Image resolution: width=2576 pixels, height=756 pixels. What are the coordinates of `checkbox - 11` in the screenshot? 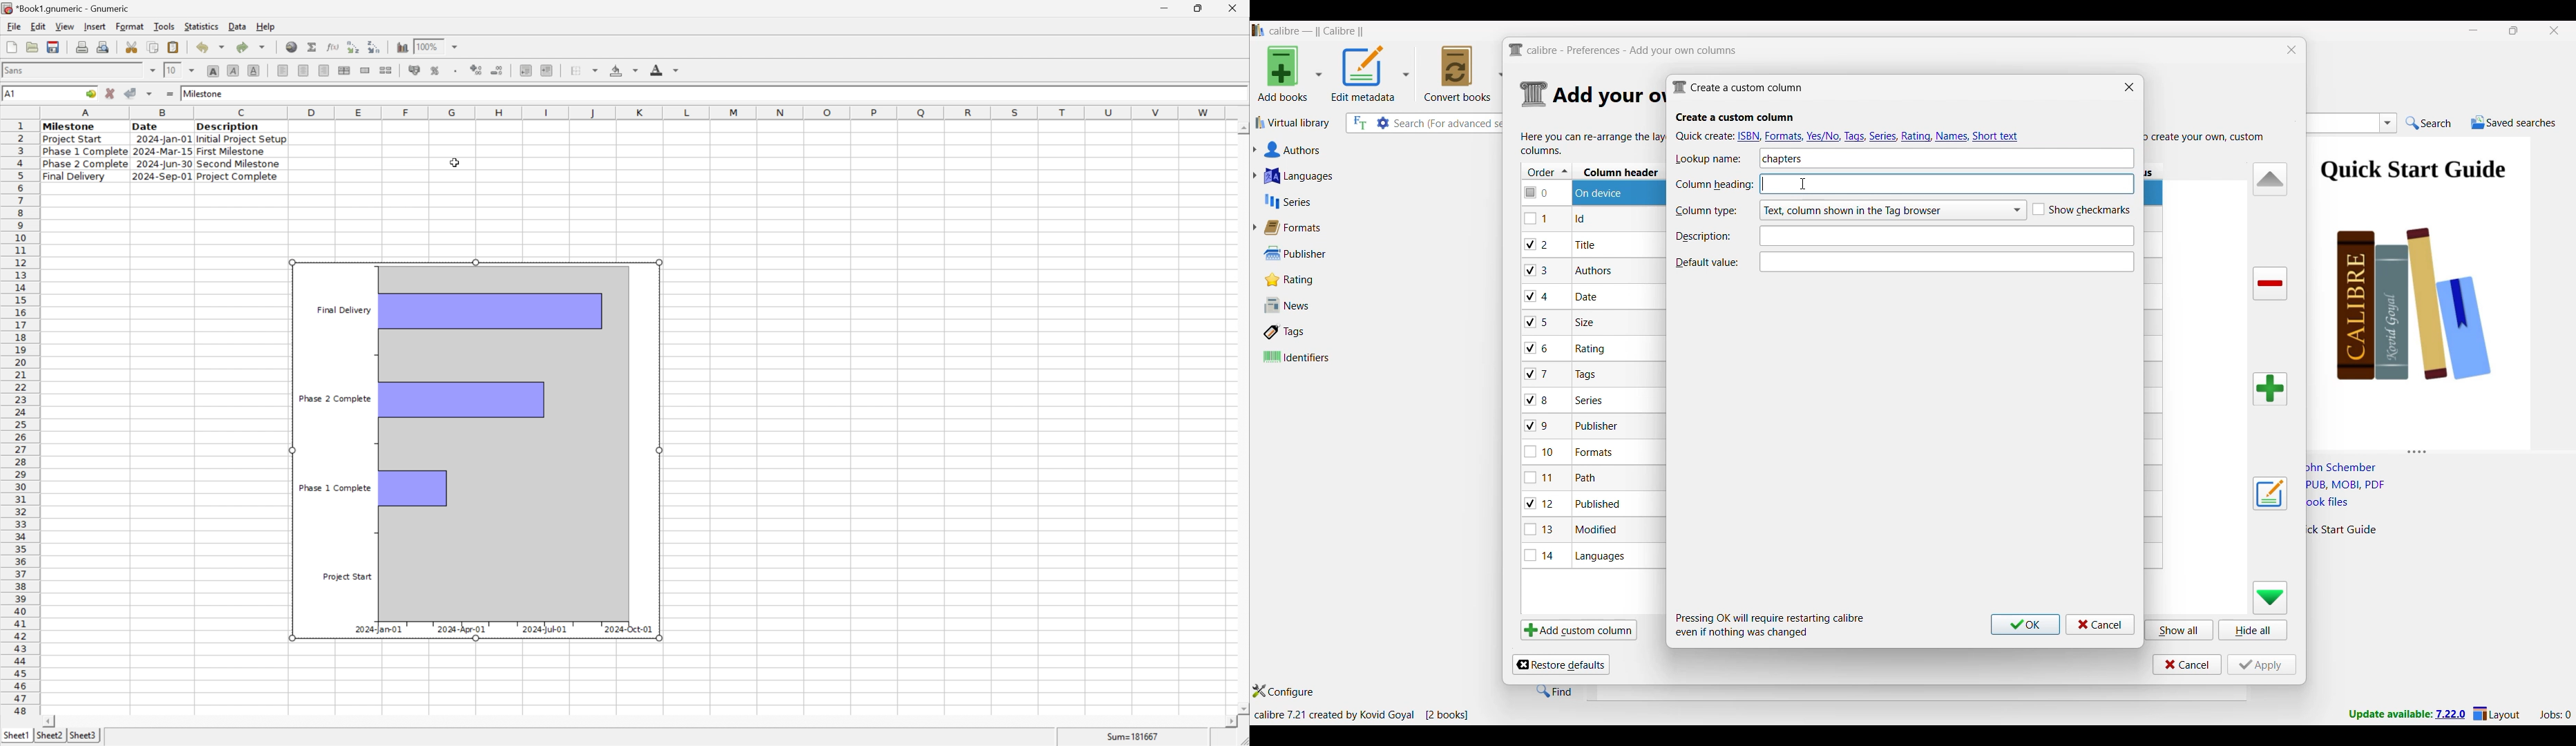 It's located at (1541, 477).